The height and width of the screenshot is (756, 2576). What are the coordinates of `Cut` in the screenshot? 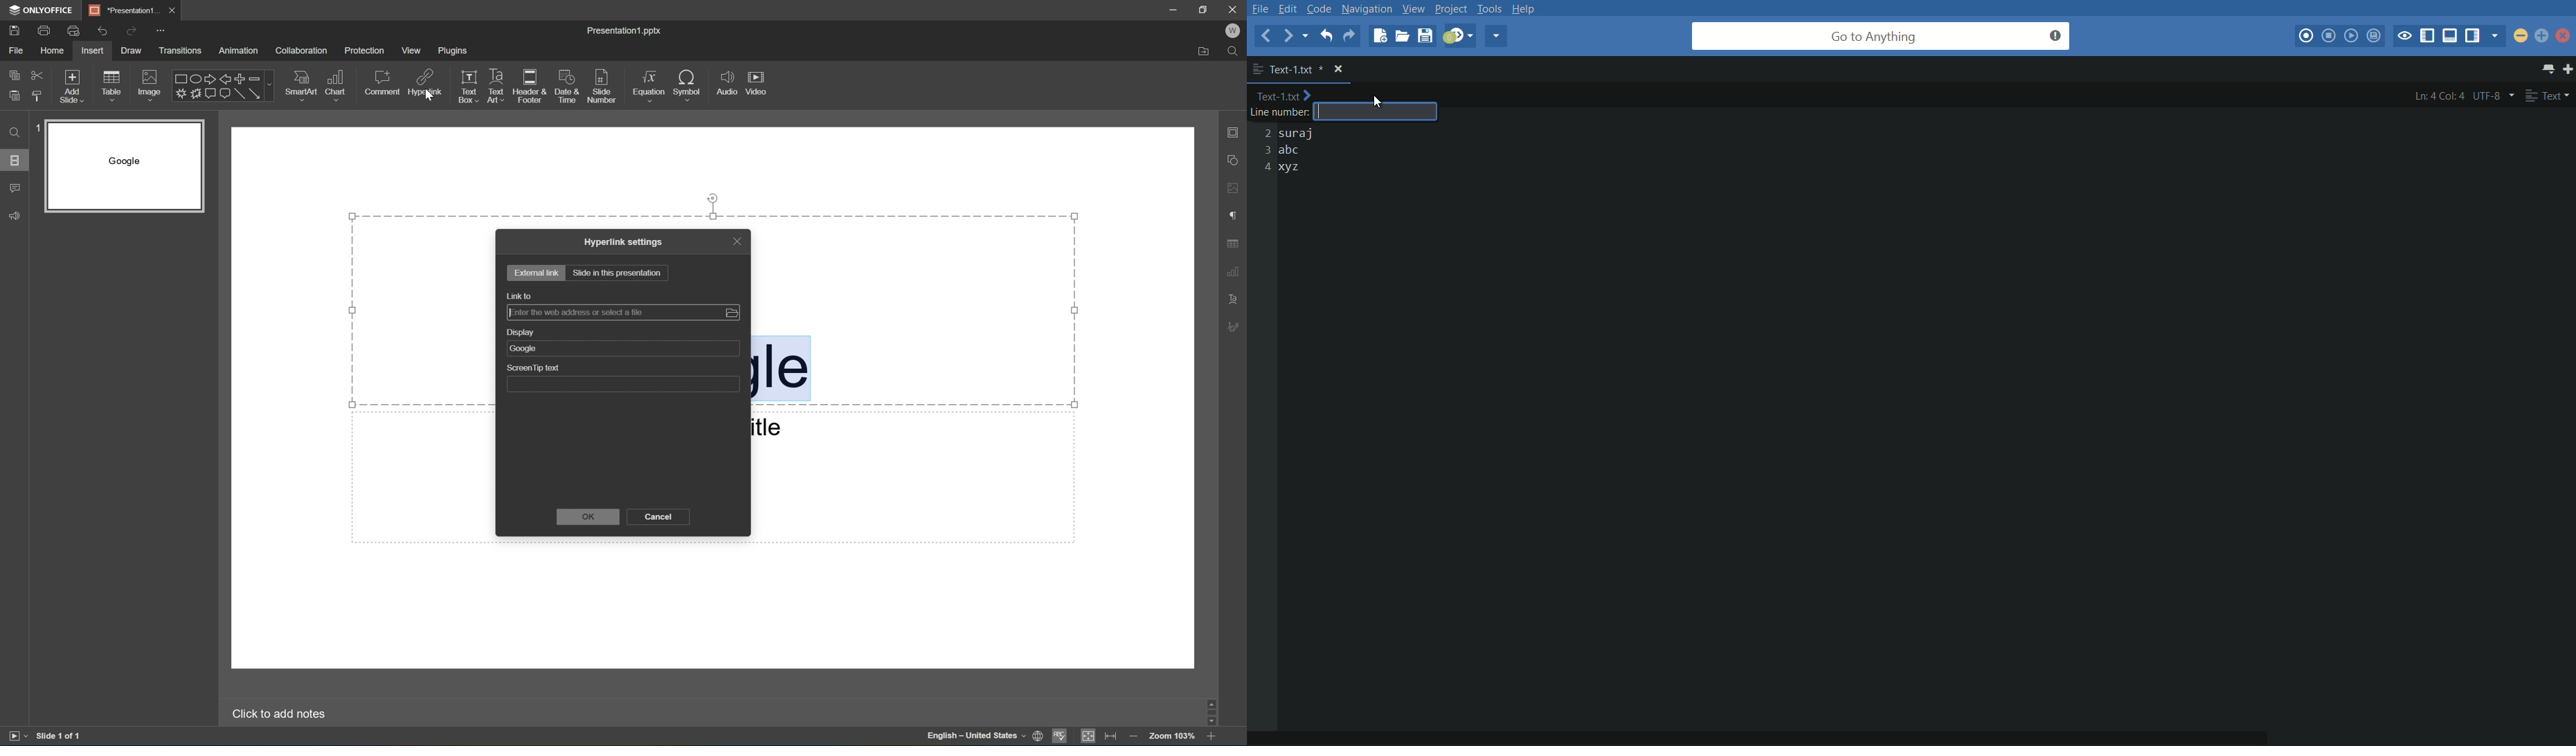 It's located at (39, 74).